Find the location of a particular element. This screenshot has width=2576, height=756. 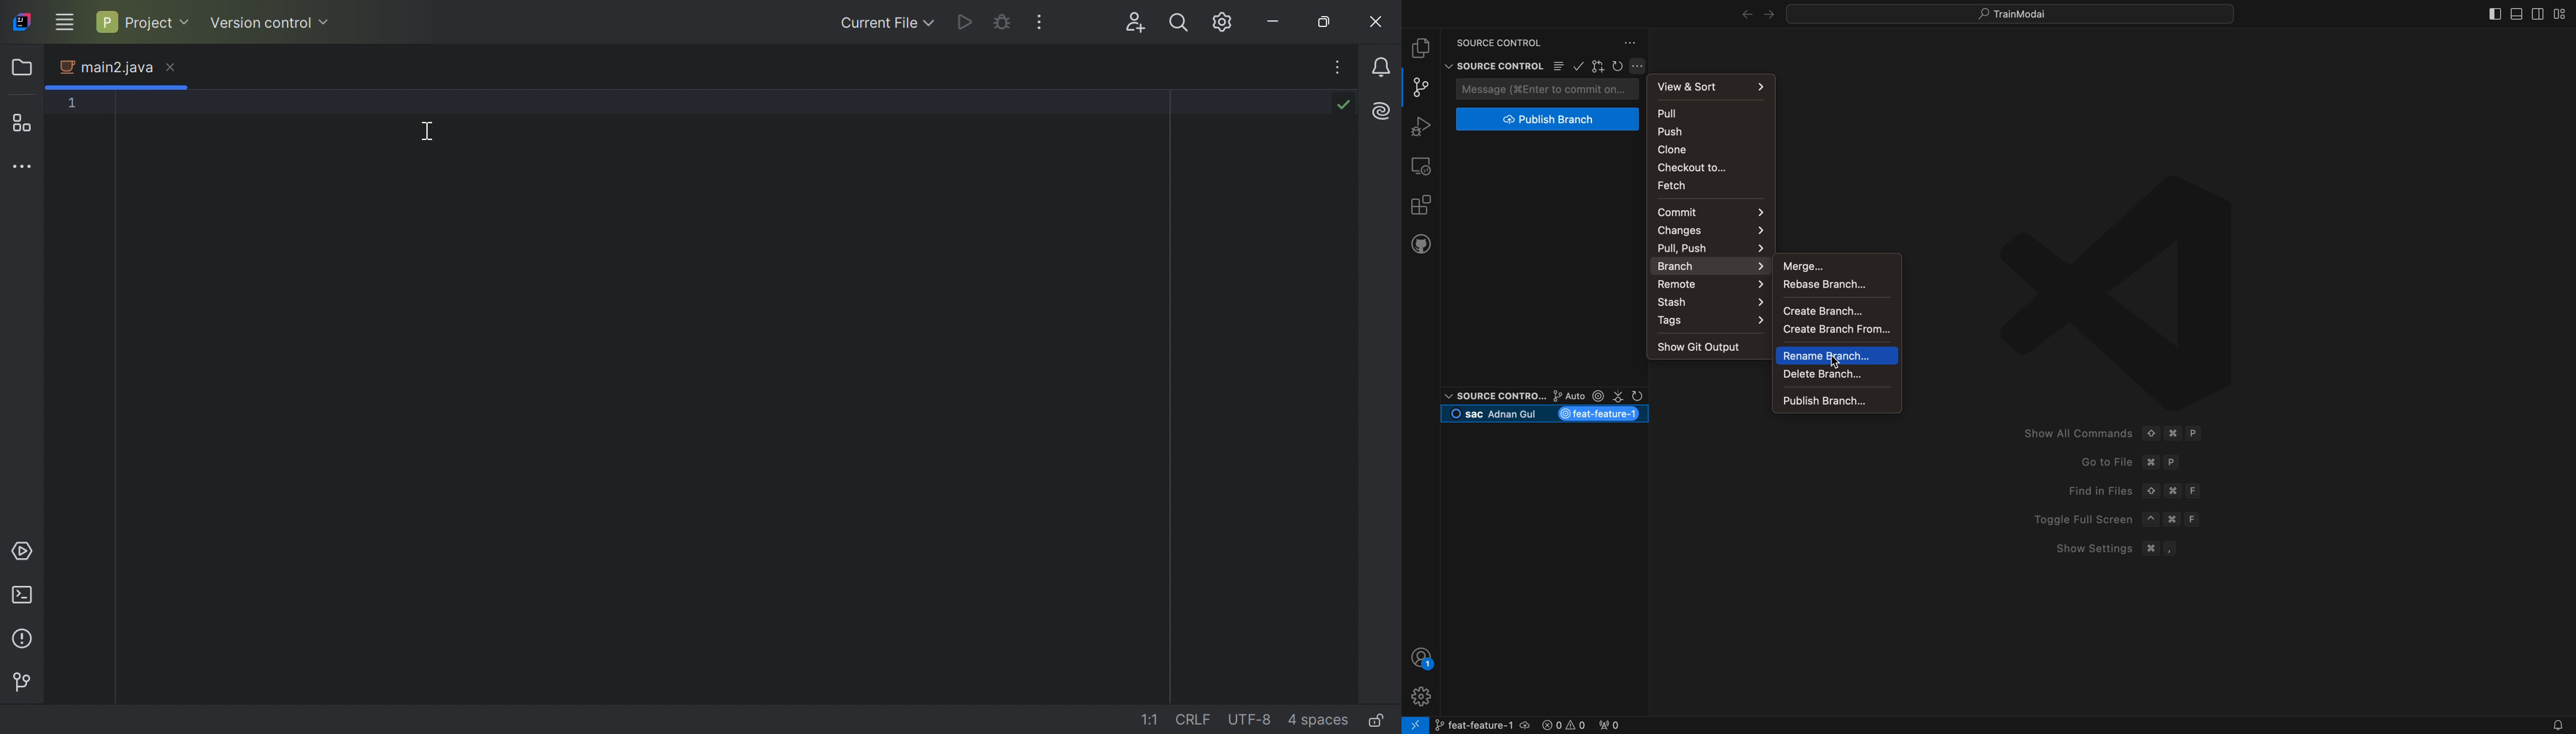

More tool windows is located at coordinates (23, 167).